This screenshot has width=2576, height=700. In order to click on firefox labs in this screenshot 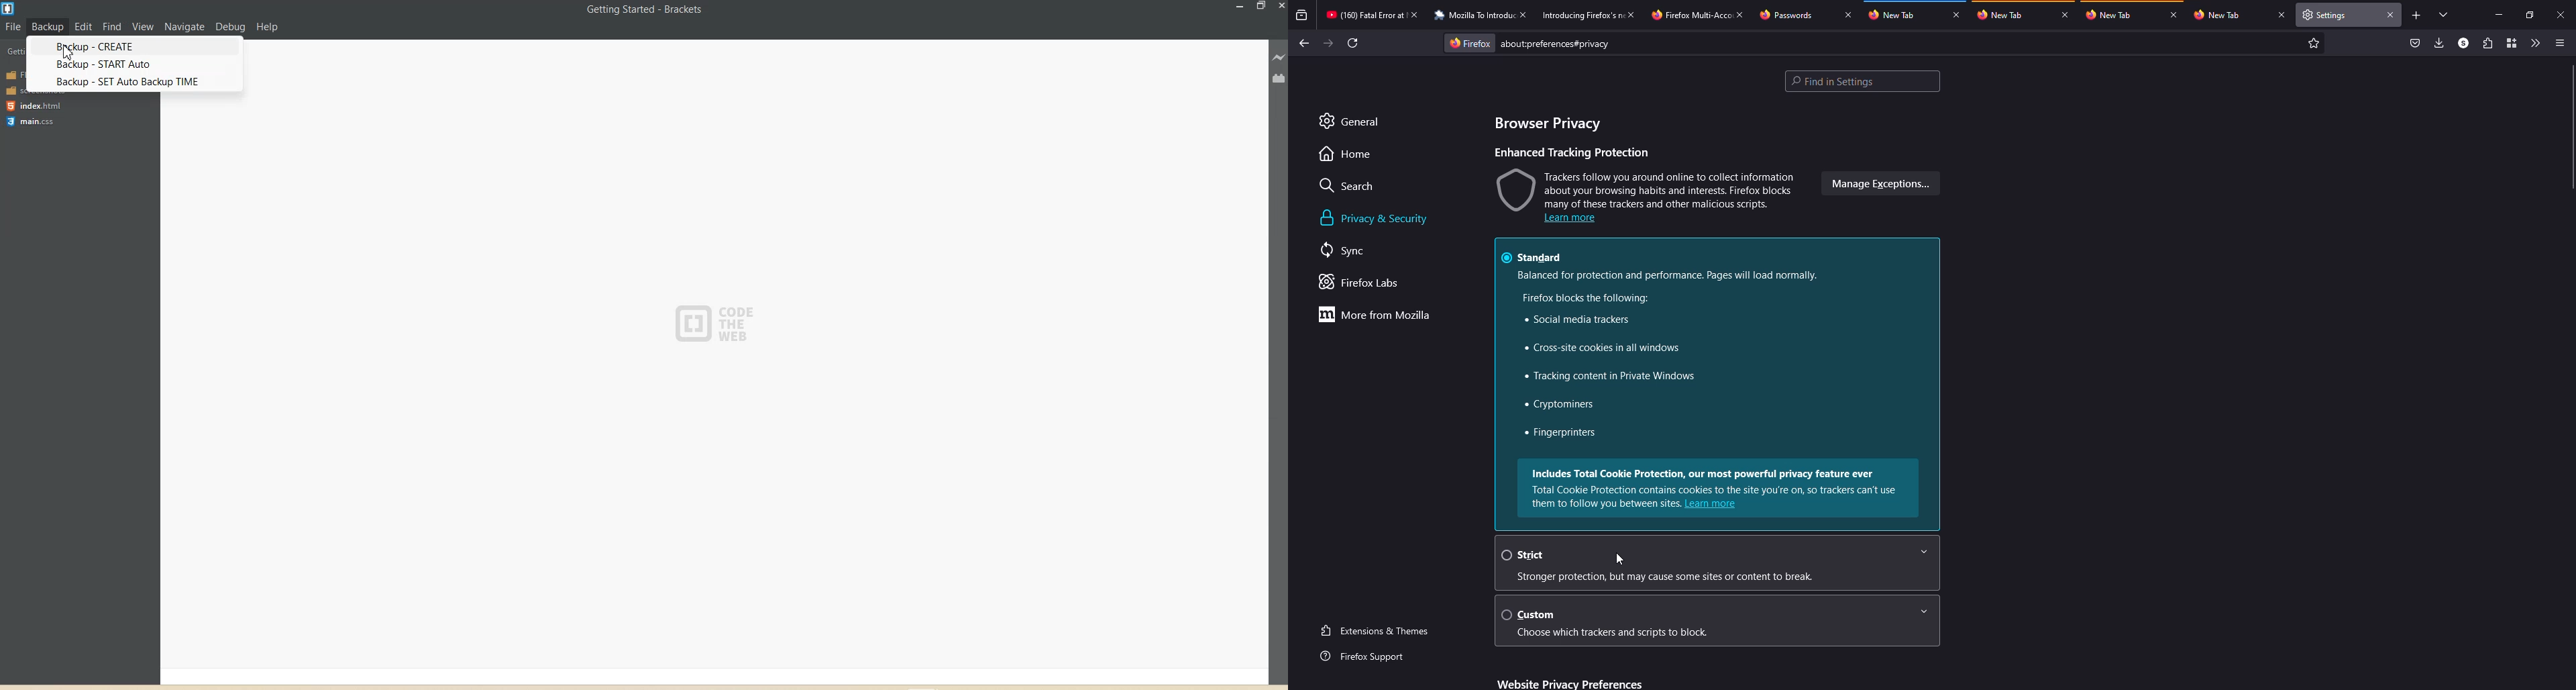, I will do `click(1361, 283)`.